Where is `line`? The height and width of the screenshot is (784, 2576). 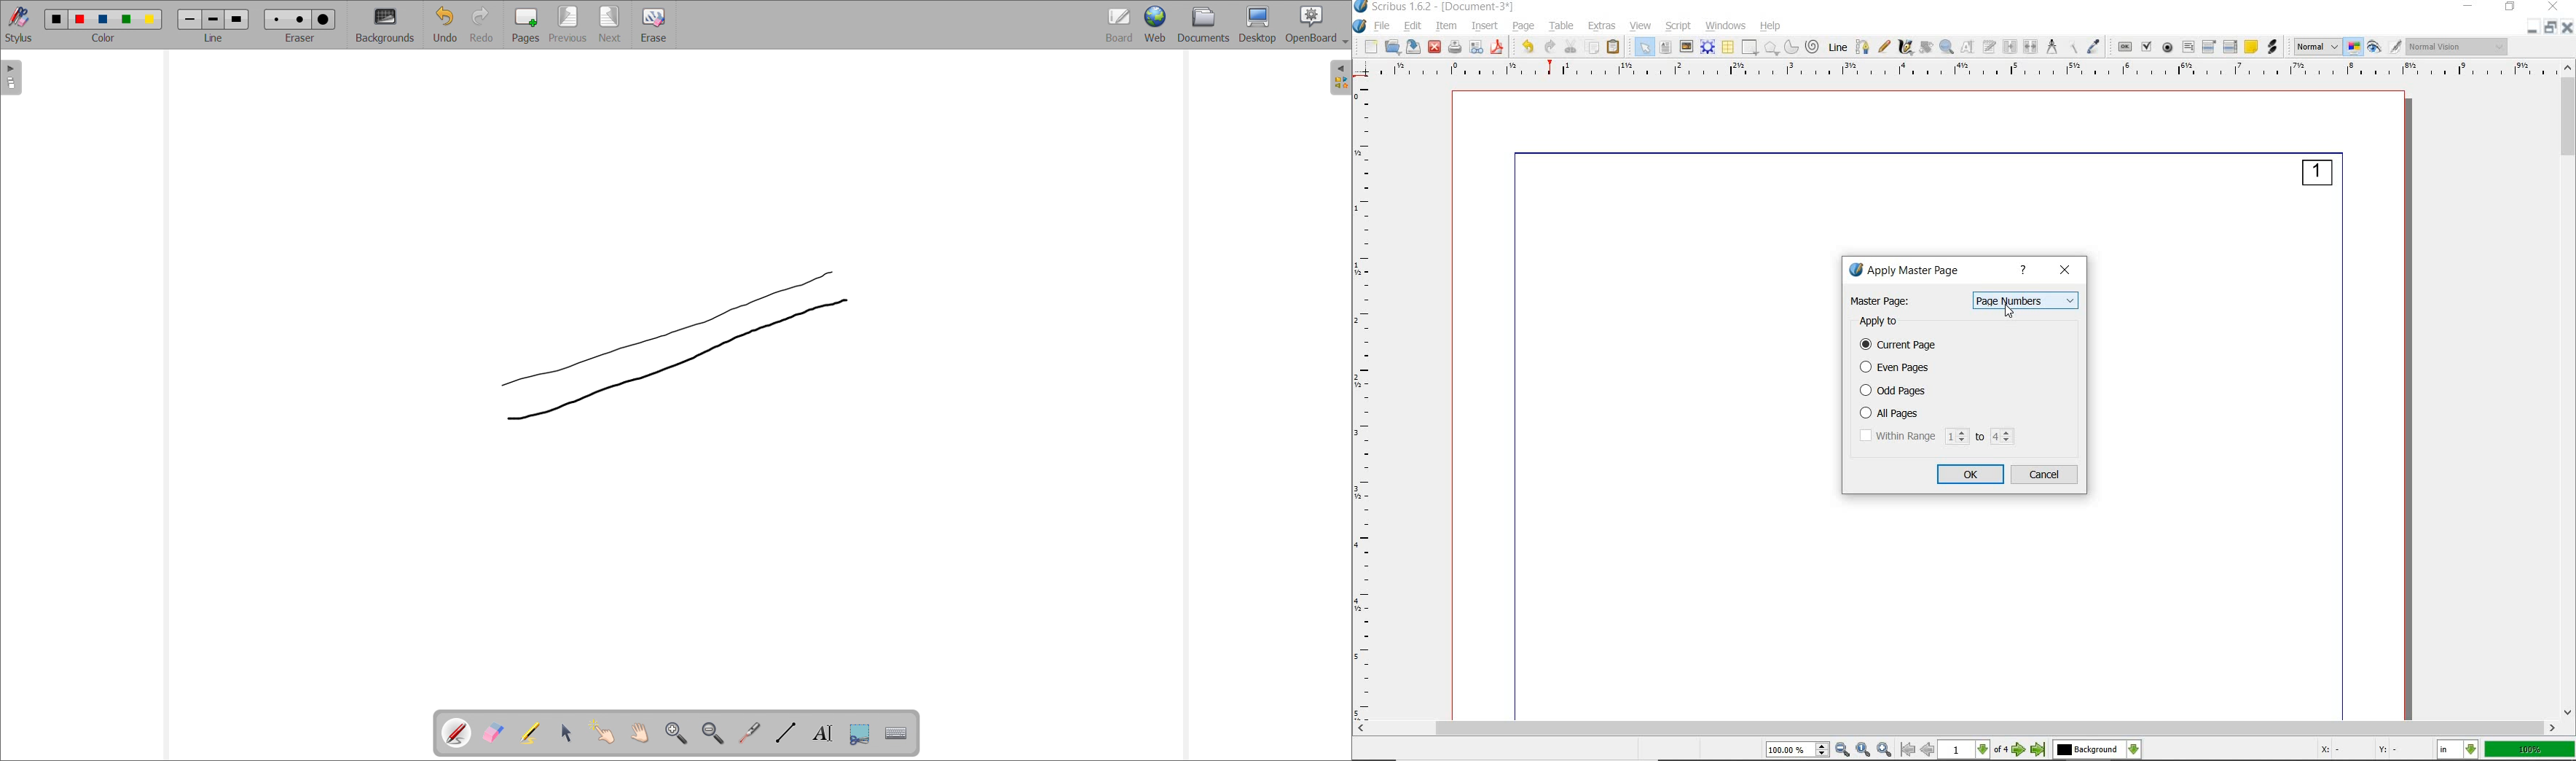
line is located at coordinates (1837, 47).